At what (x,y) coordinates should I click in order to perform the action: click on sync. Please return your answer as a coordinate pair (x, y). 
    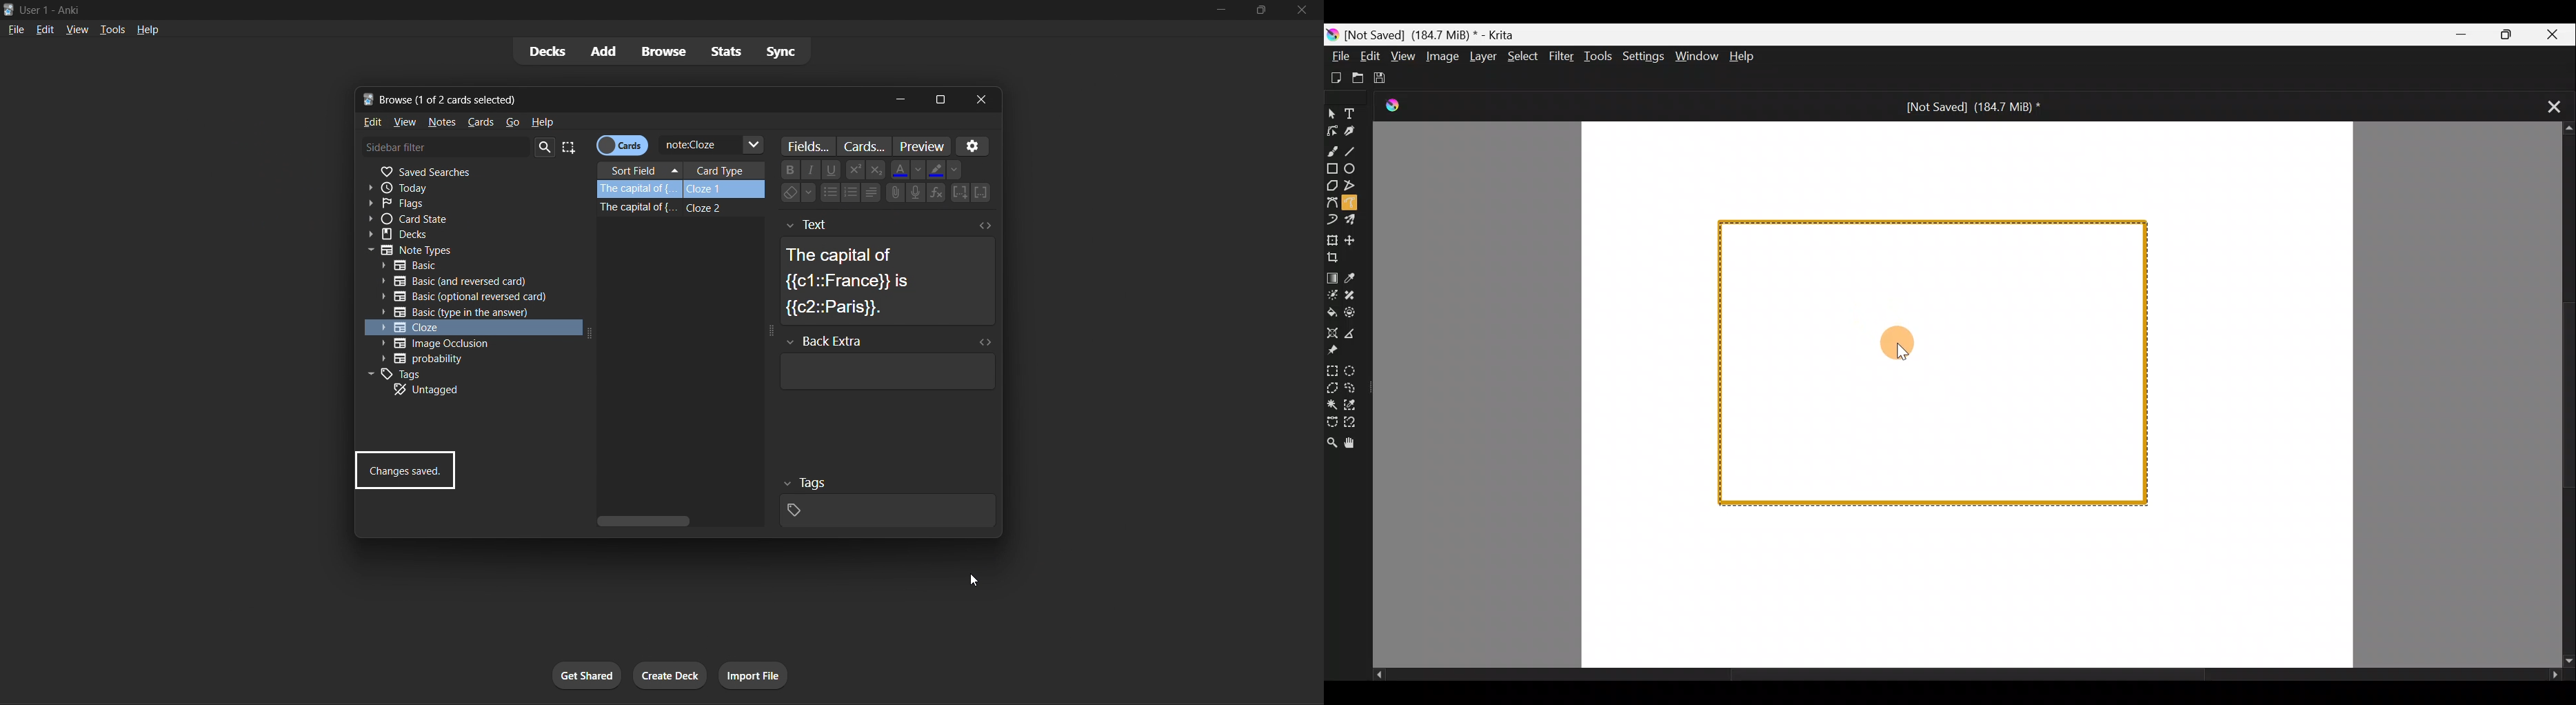
    Looking at the image, I should click on (791, 50).